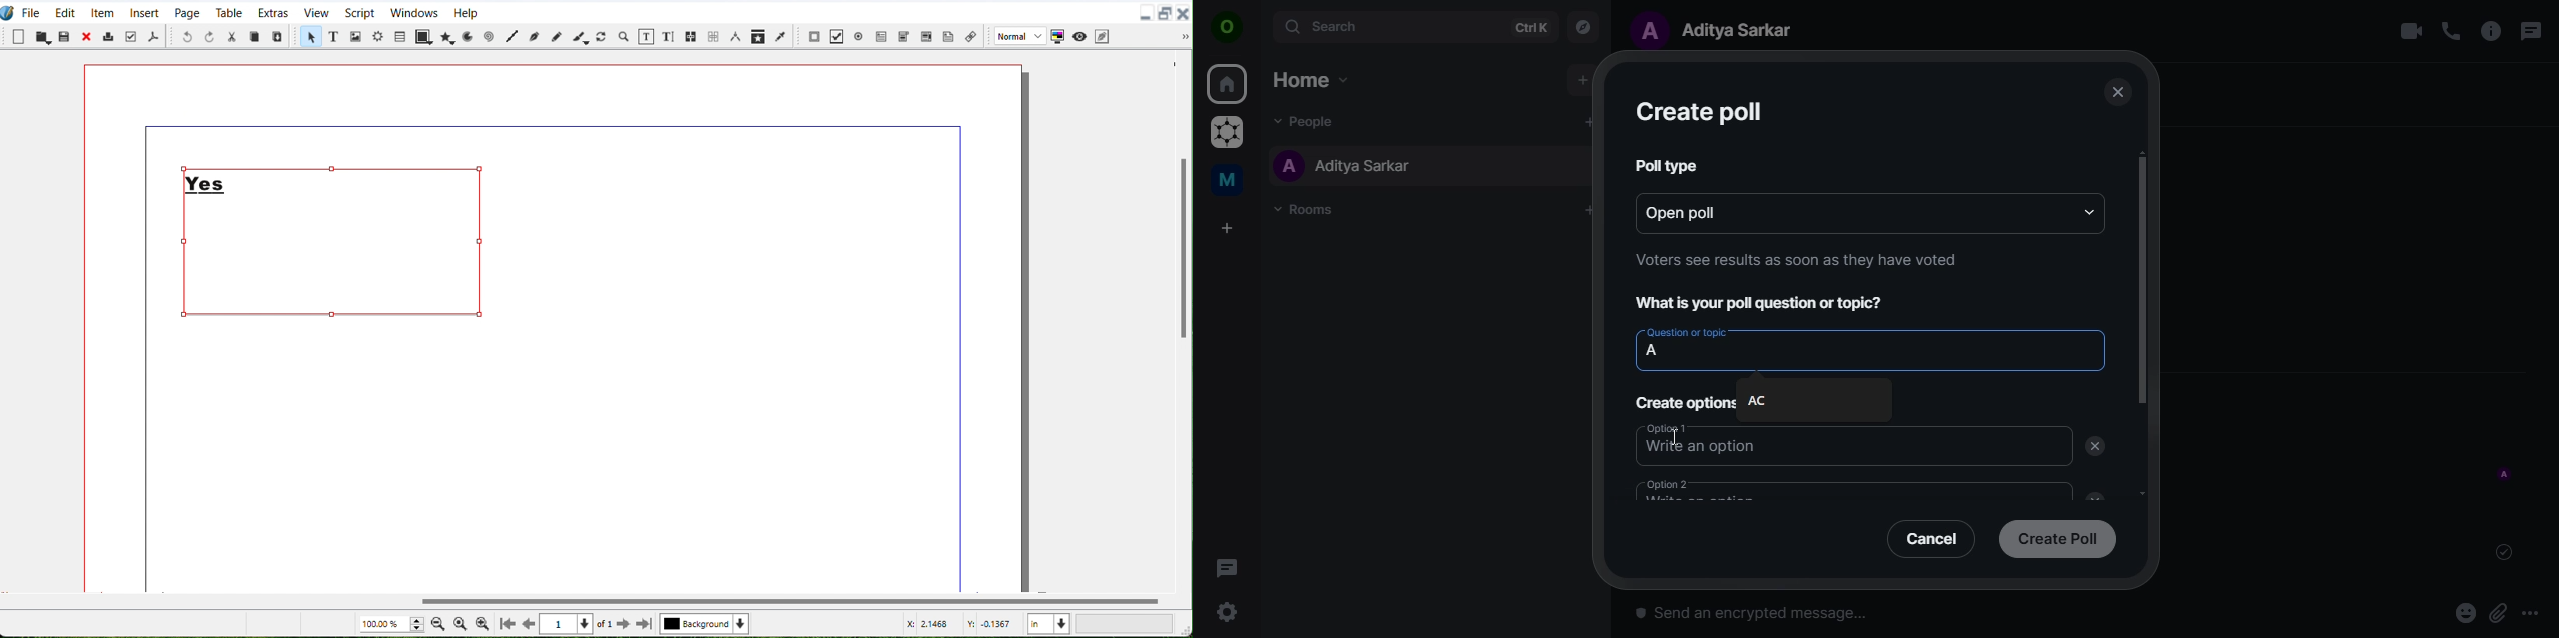 The width and height of the screenshot is (2576, 644). What do you see at coordinates (1584, 25) in the screenshot?
I see `explore rooms` at bounding box center [1584, 25].